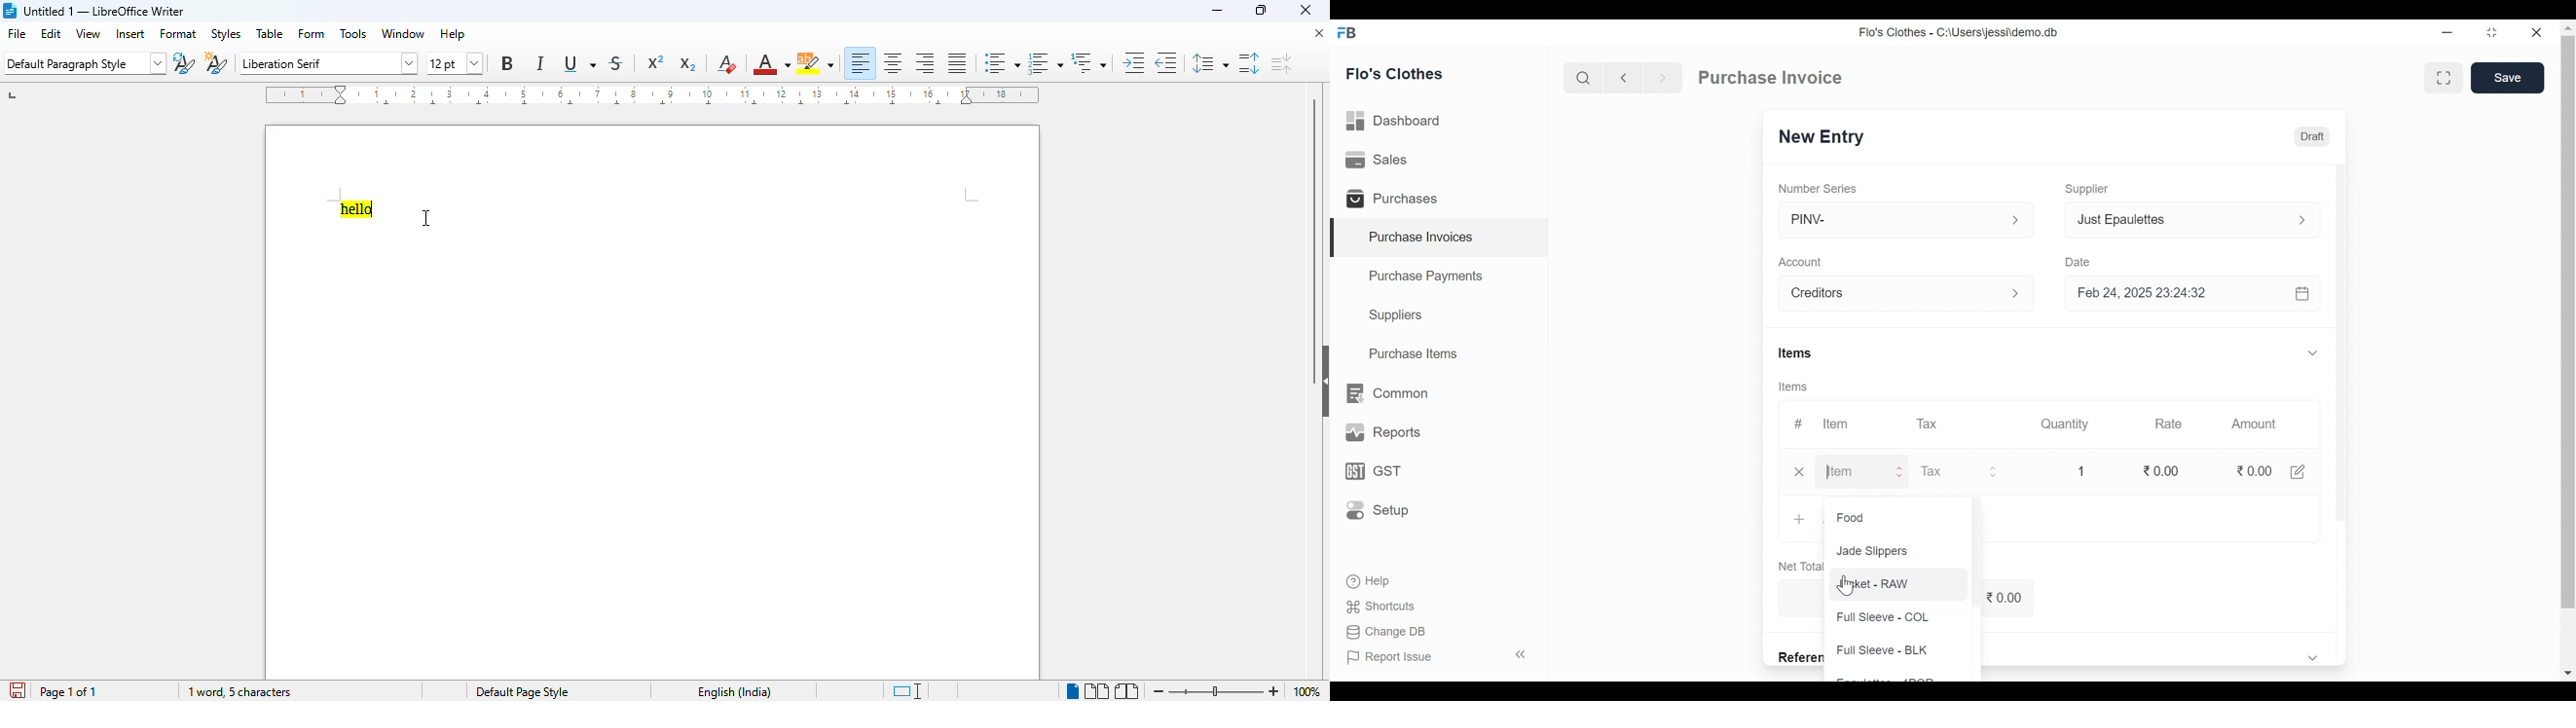  I want to click on Navigate back, so click(1621, 78).